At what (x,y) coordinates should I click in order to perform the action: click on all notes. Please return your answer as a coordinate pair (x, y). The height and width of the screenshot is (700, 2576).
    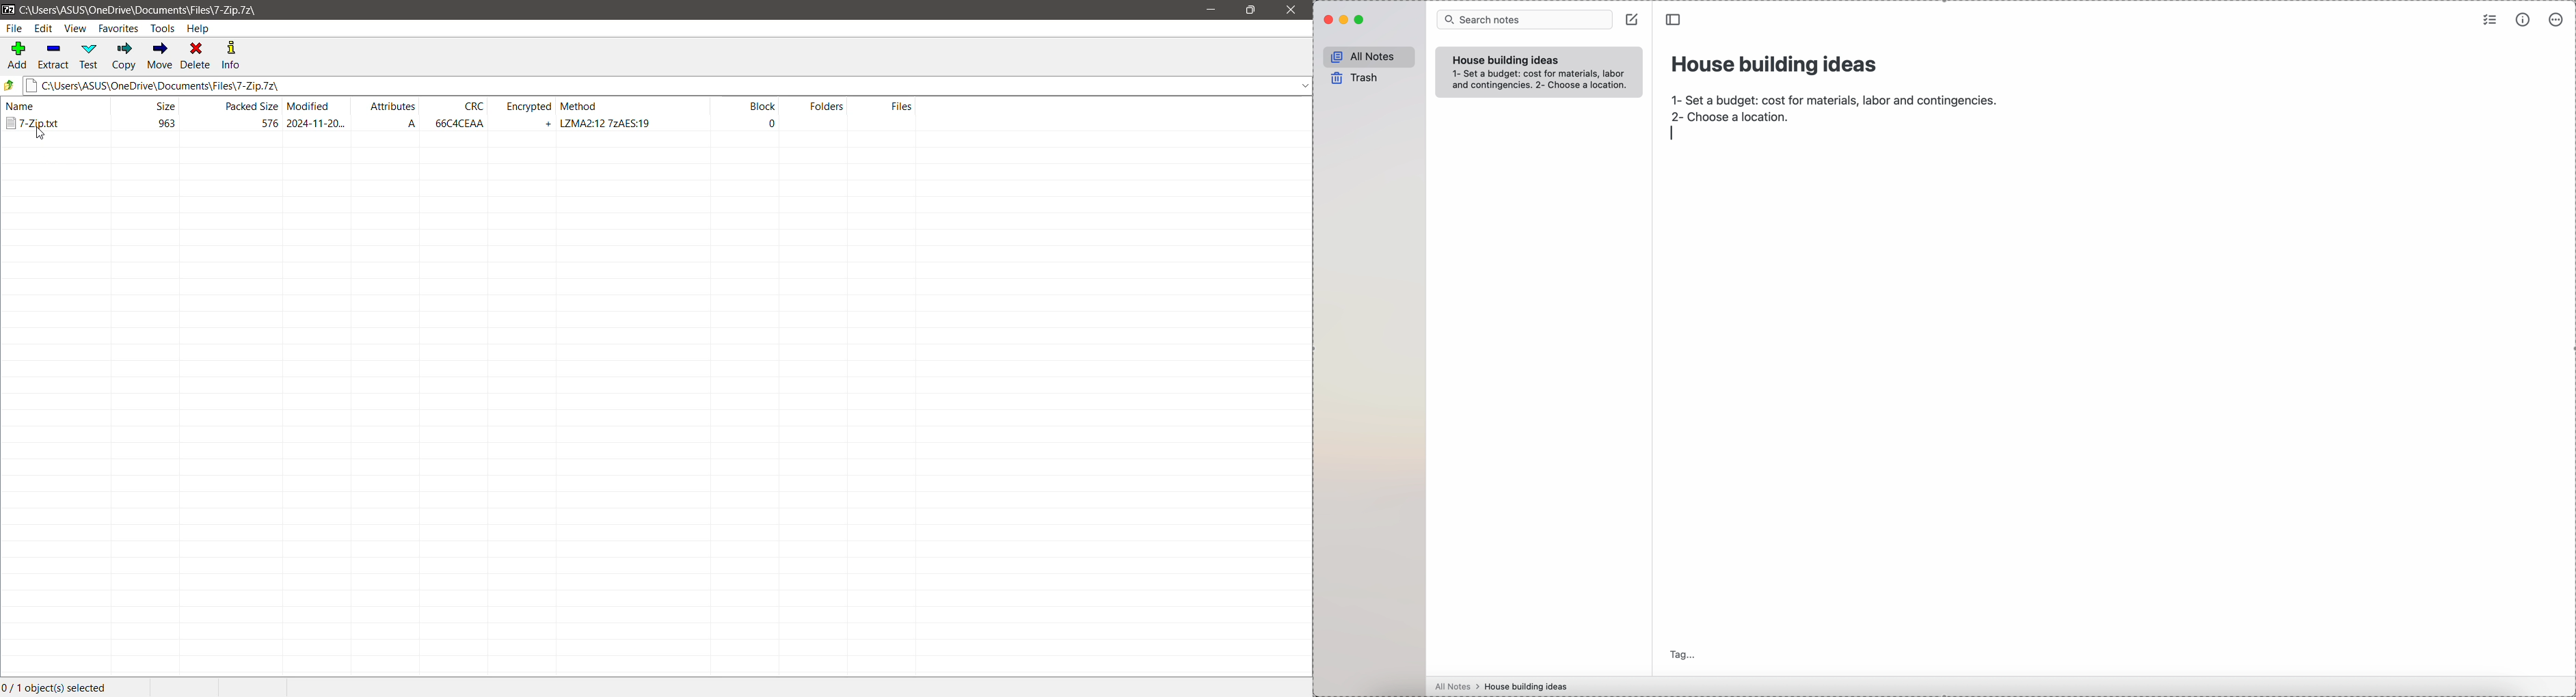
    Looking at the image, I should click on (1369, 57).